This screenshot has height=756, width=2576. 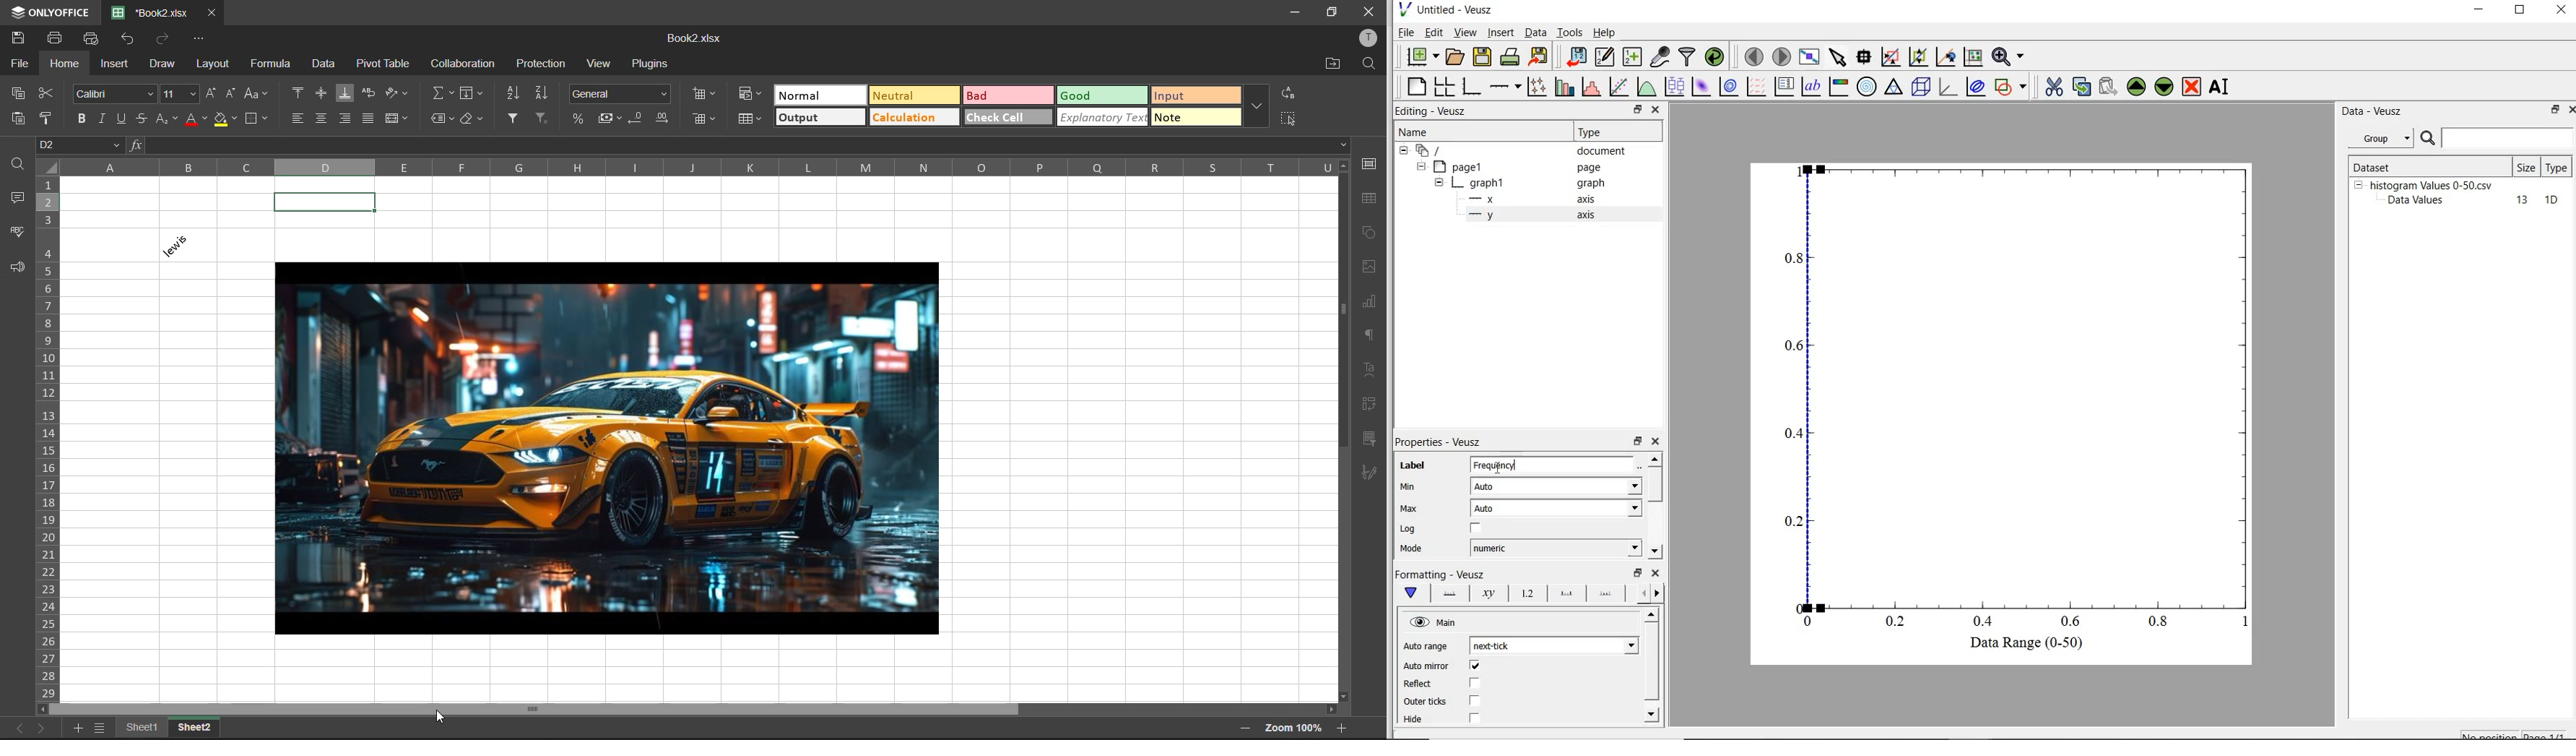 What do you see at coordinates (19, 120) in the screenshot?
I see `paste` at bounding box center [19, 120].